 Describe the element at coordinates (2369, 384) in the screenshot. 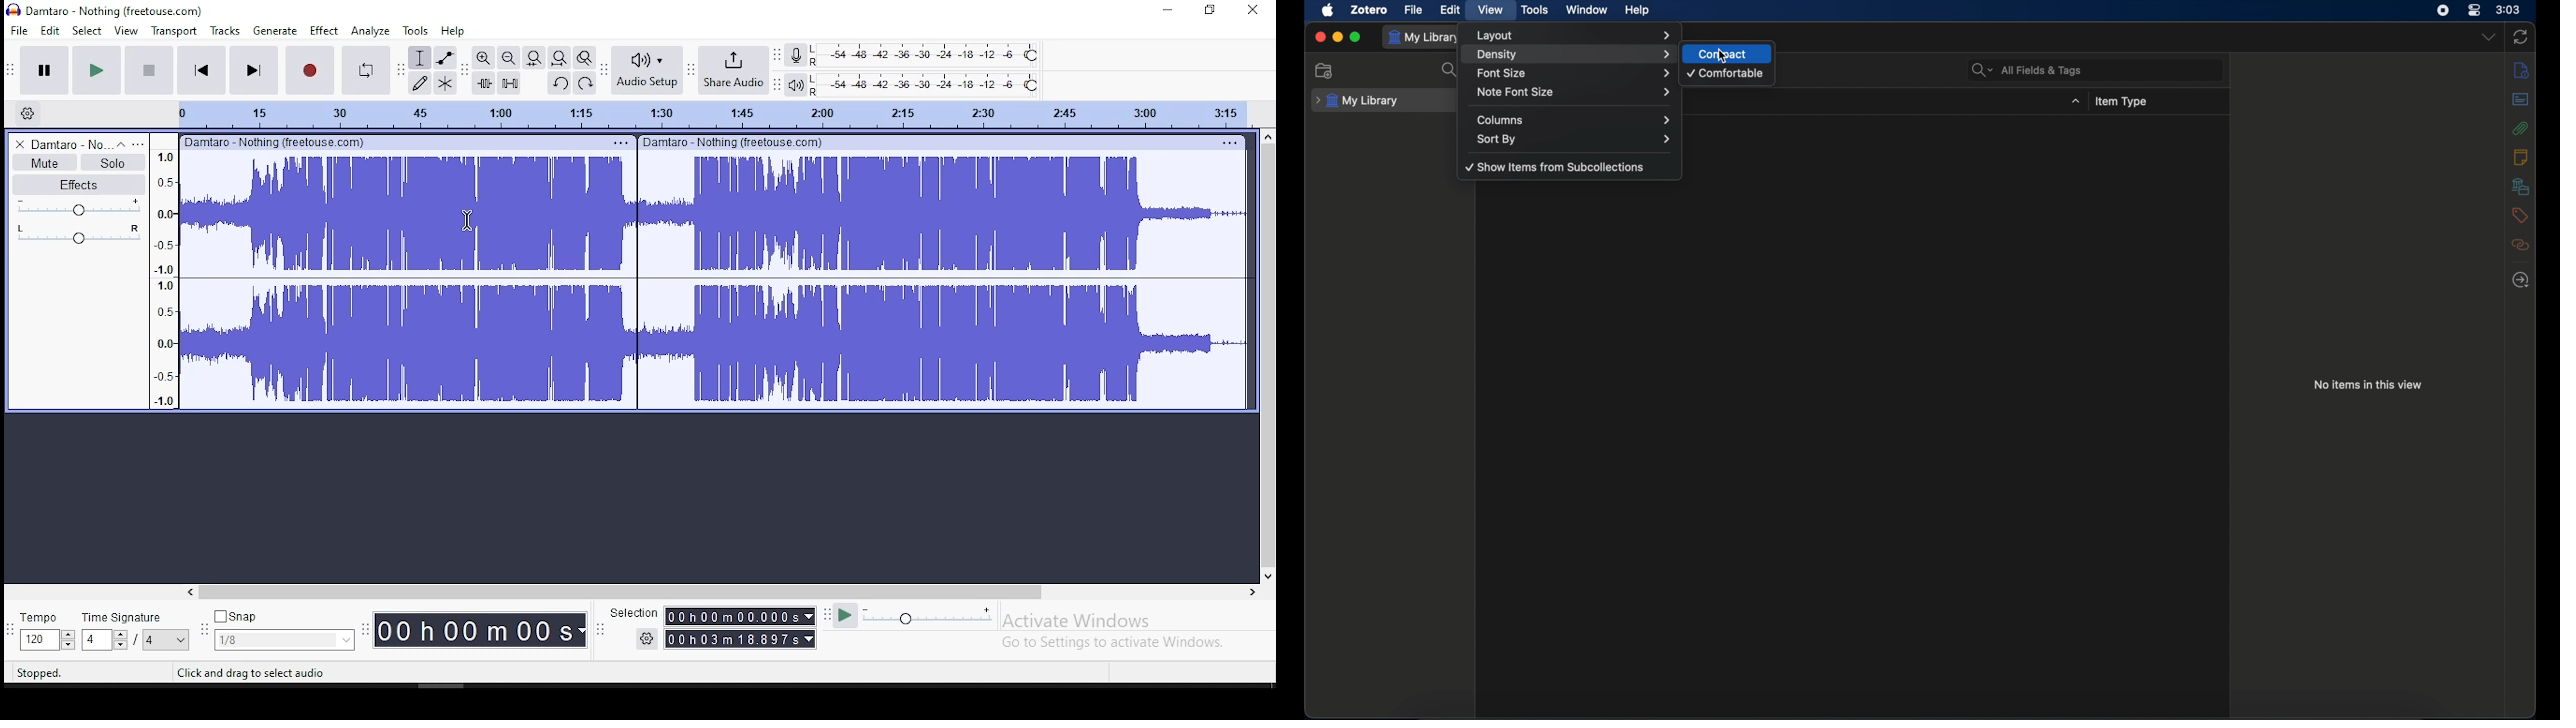

I see `no items in this view` at that location.